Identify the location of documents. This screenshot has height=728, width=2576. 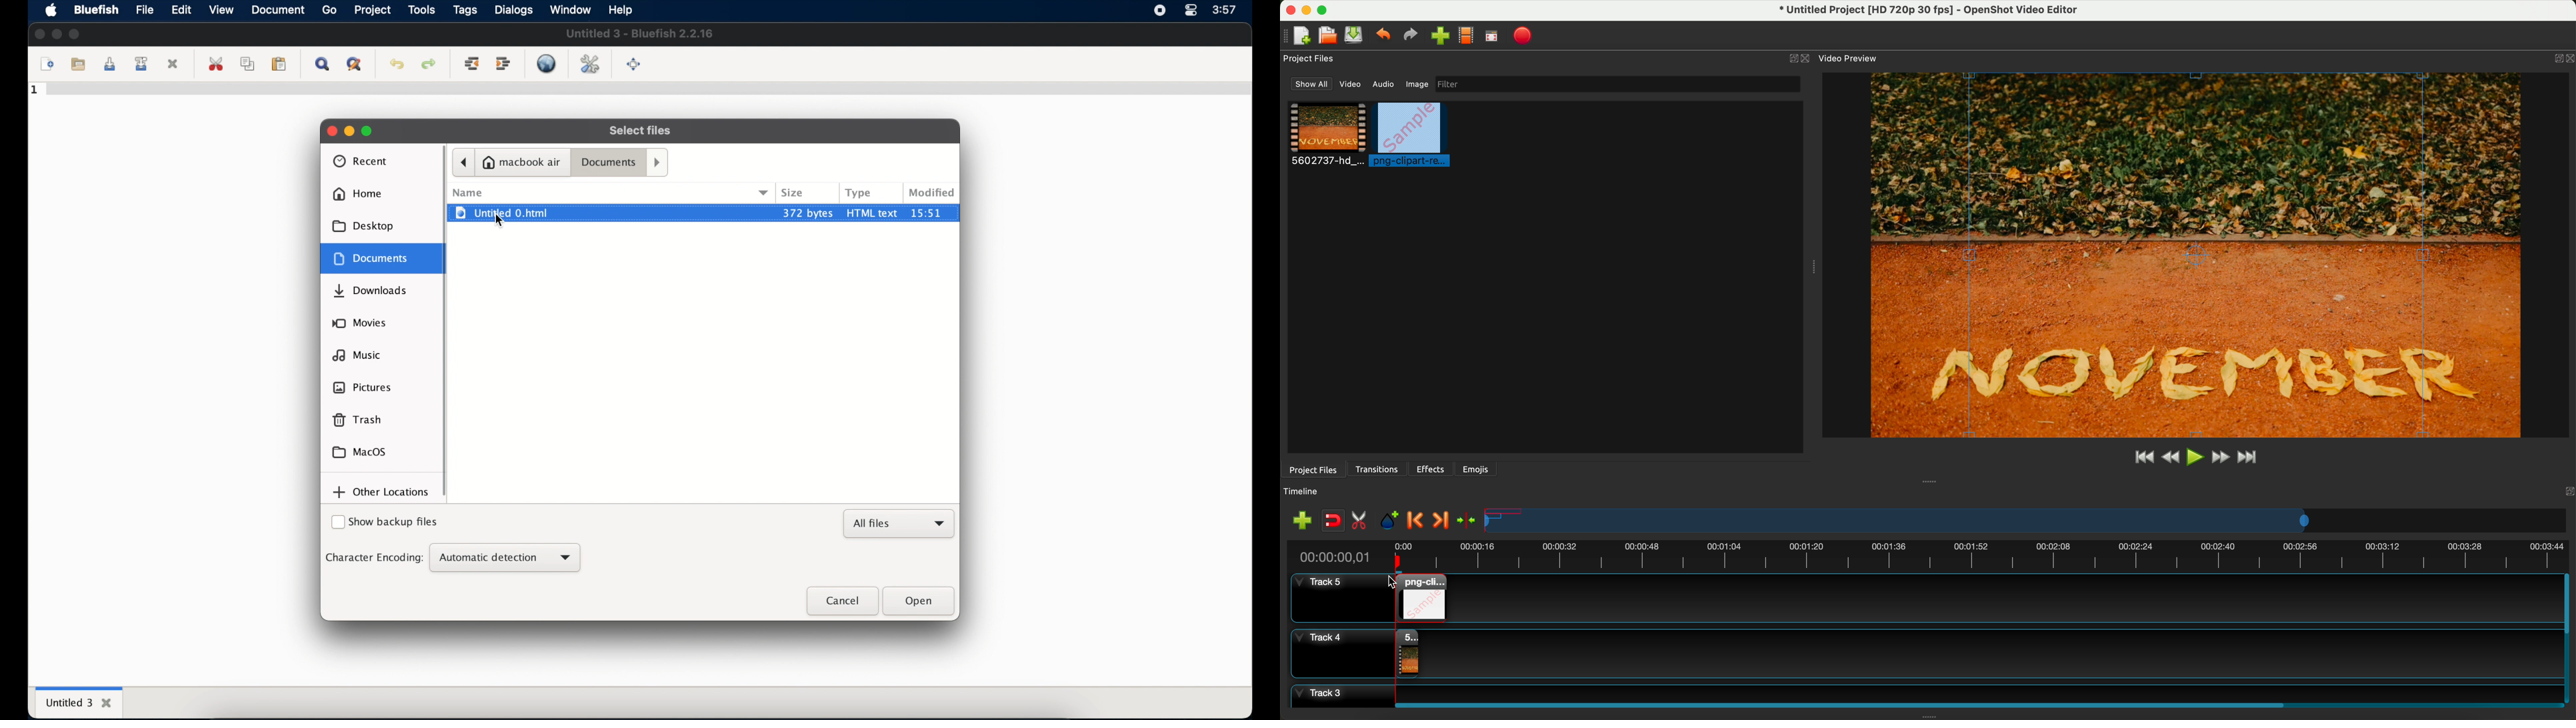
(609, 163).